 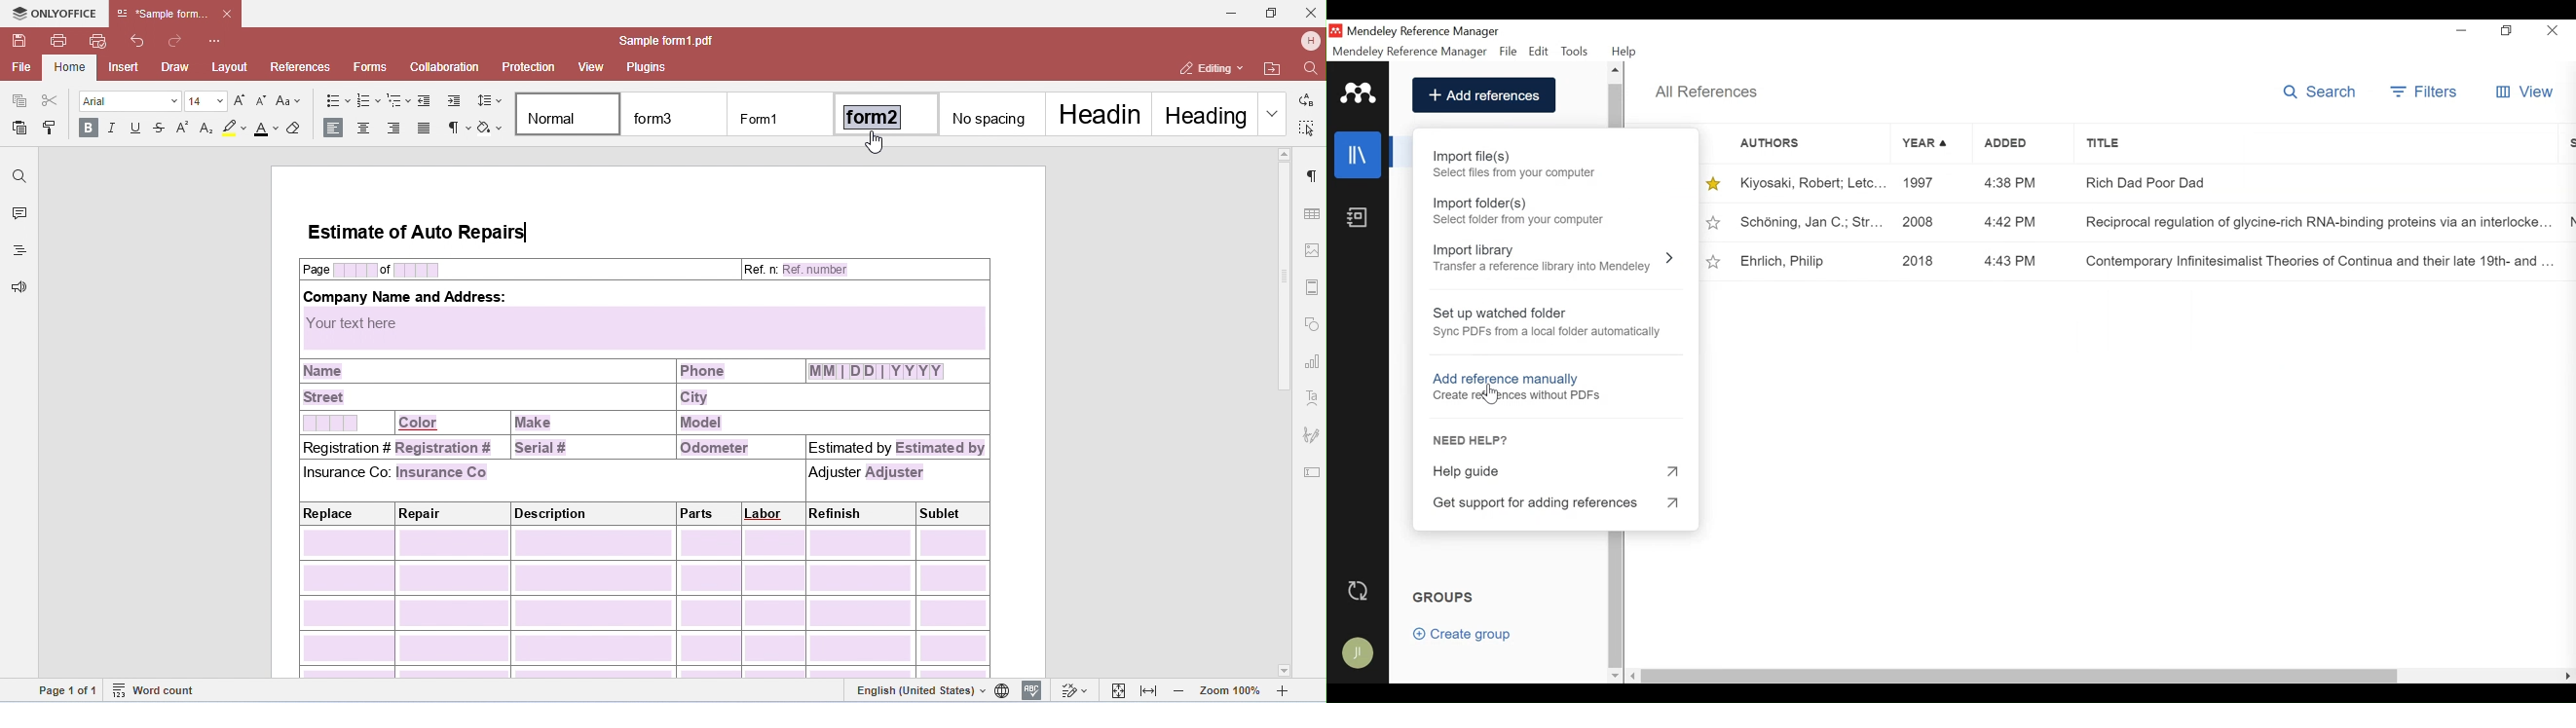 I want to click on Close, so click(x=2554, y=31).